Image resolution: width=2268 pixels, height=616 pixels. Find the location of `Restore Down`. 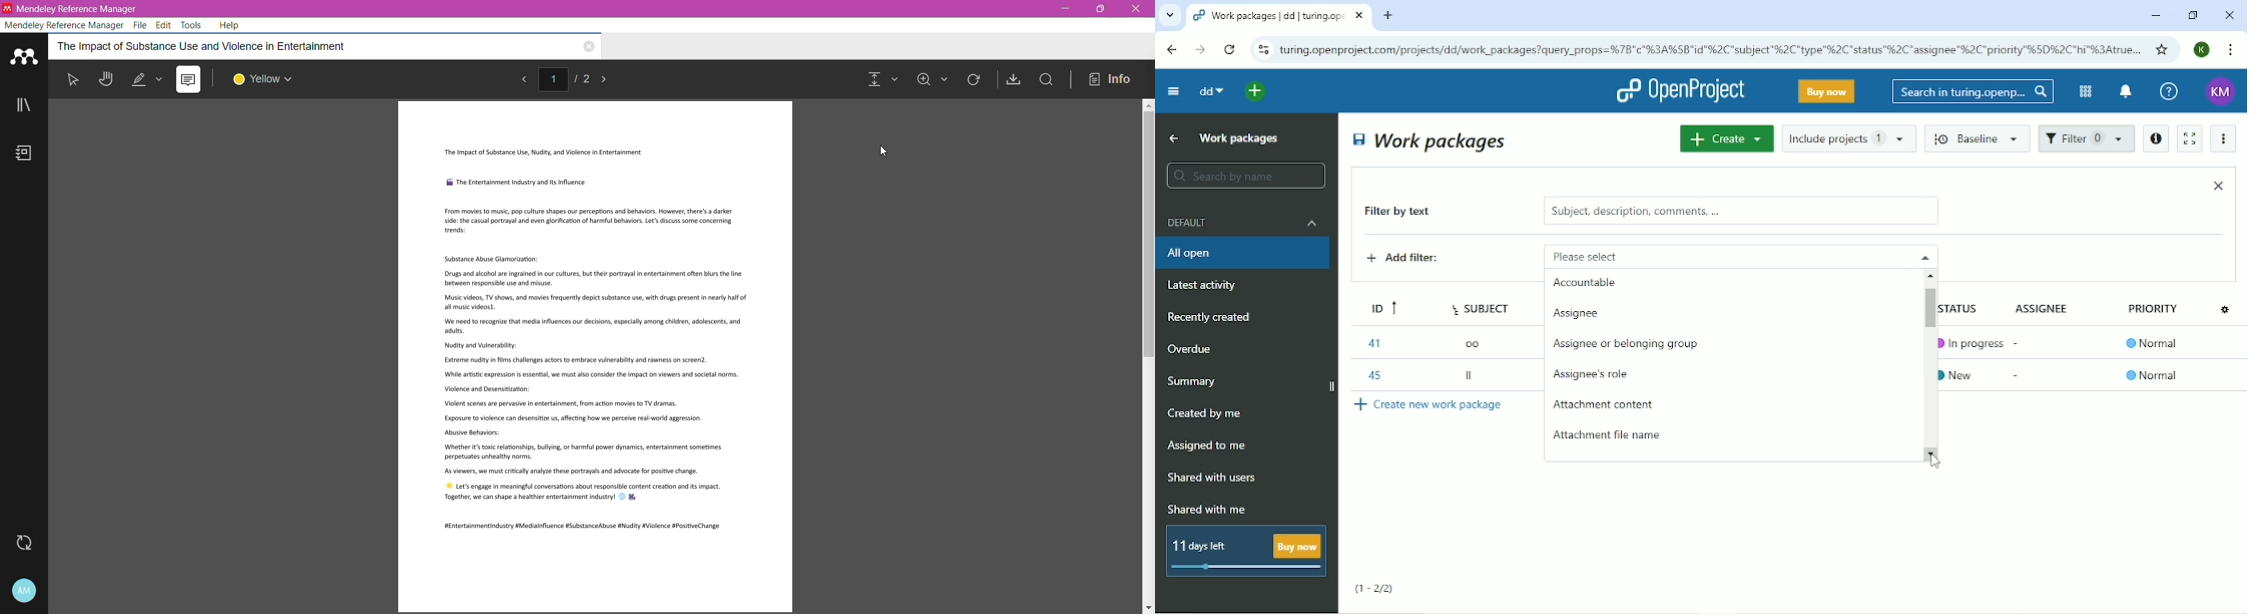

Restore Down is located at coordinates (1102, 8).